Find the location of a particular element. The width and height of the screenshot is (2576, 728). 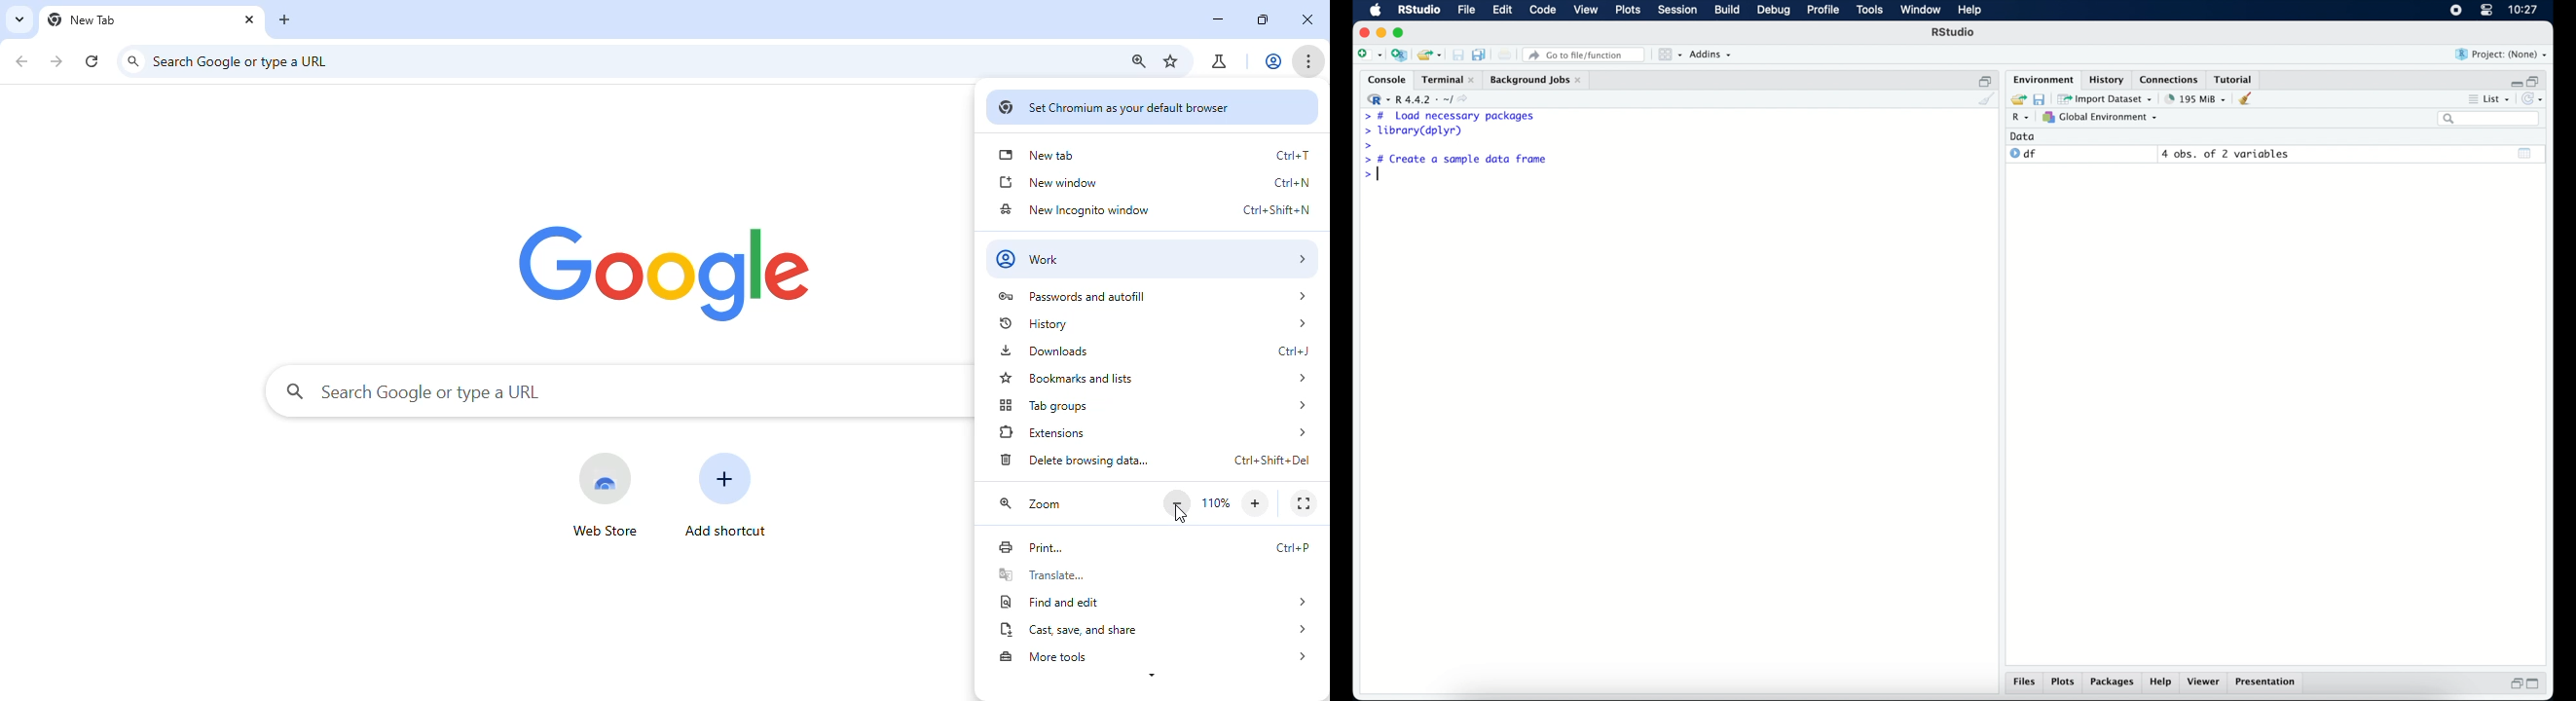

195 MB is located at coordinates (2194, 98).